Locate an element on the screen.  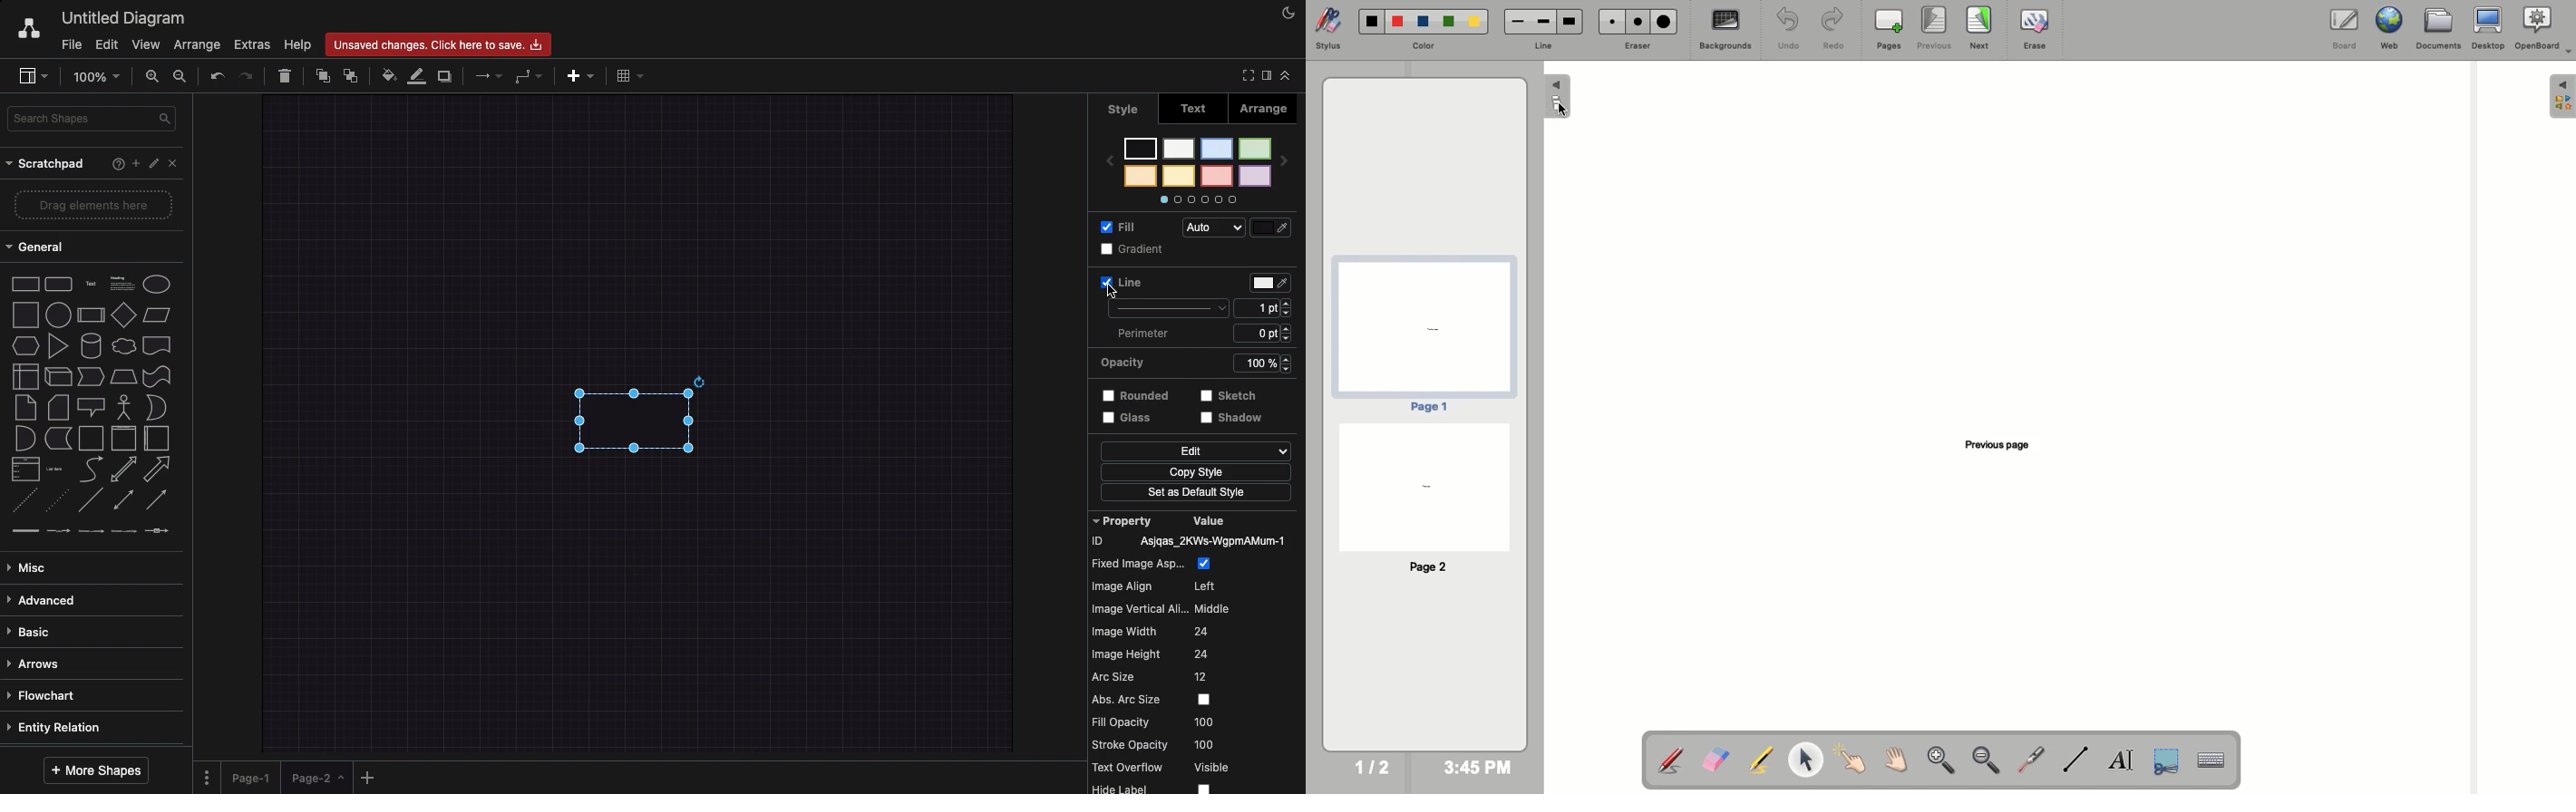
Line color is located at coordinates (1275, 224).